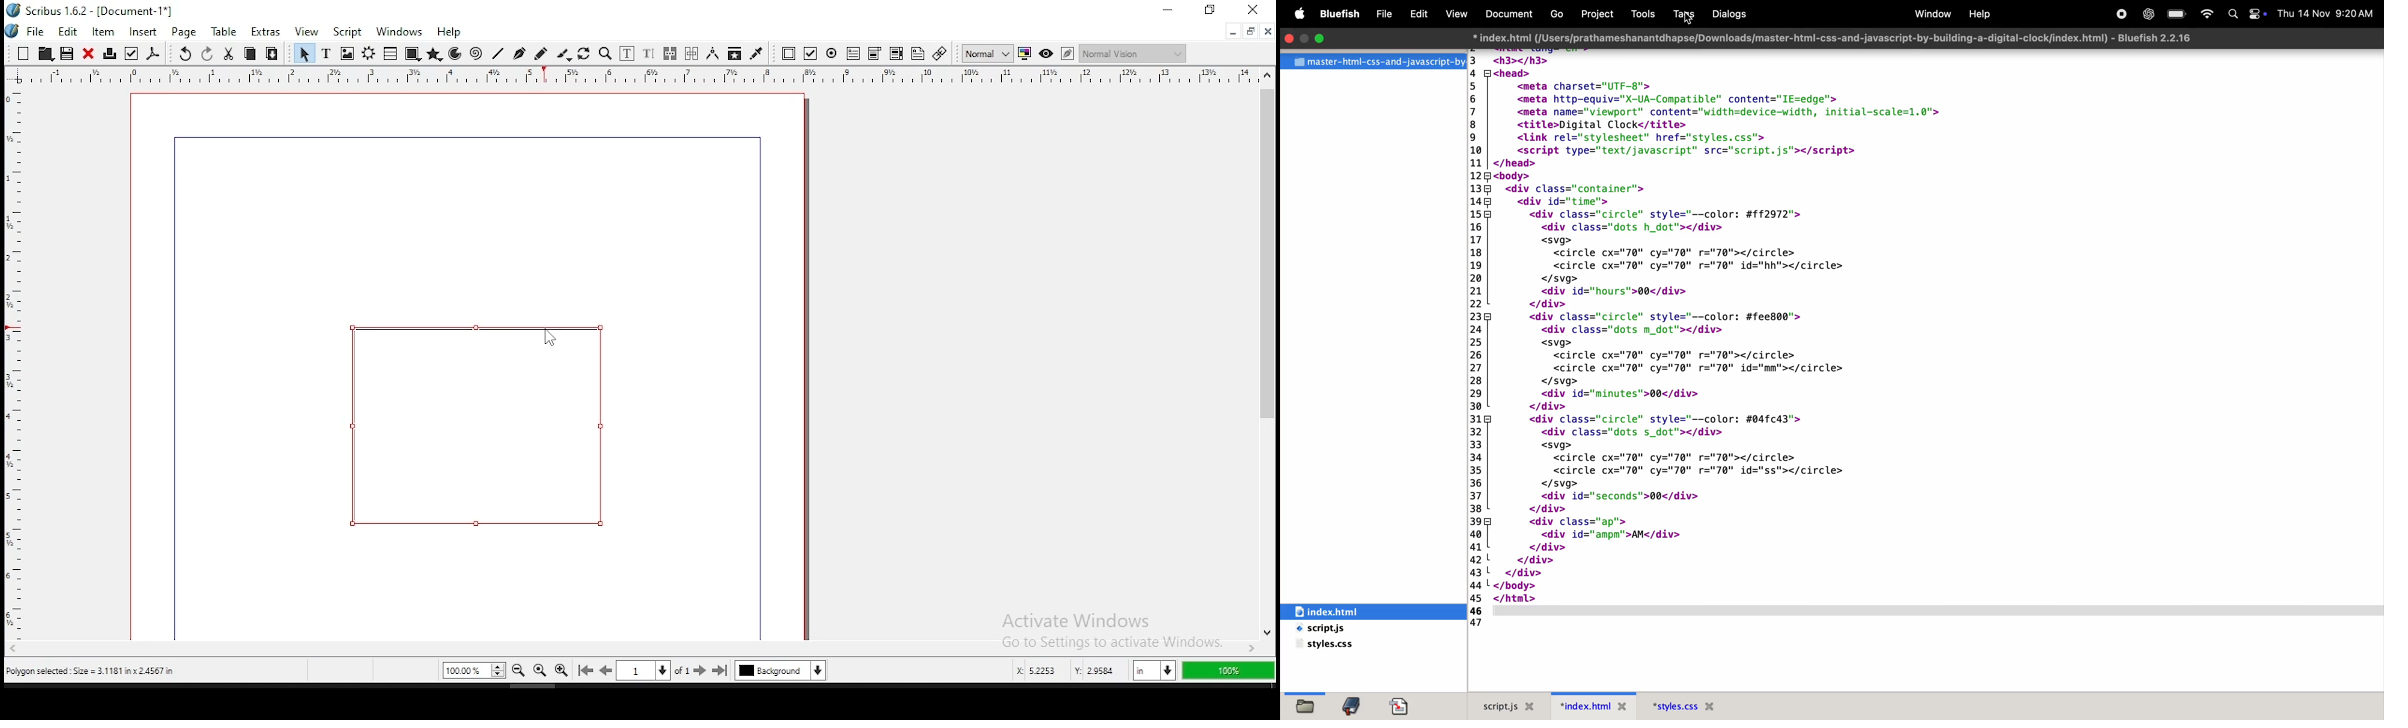 The height and width of the screenshot is (728, 2408). What do you see at coordinates (1931, 13) in the screenshot?
I see `window` at bounding box center [1931, 13].